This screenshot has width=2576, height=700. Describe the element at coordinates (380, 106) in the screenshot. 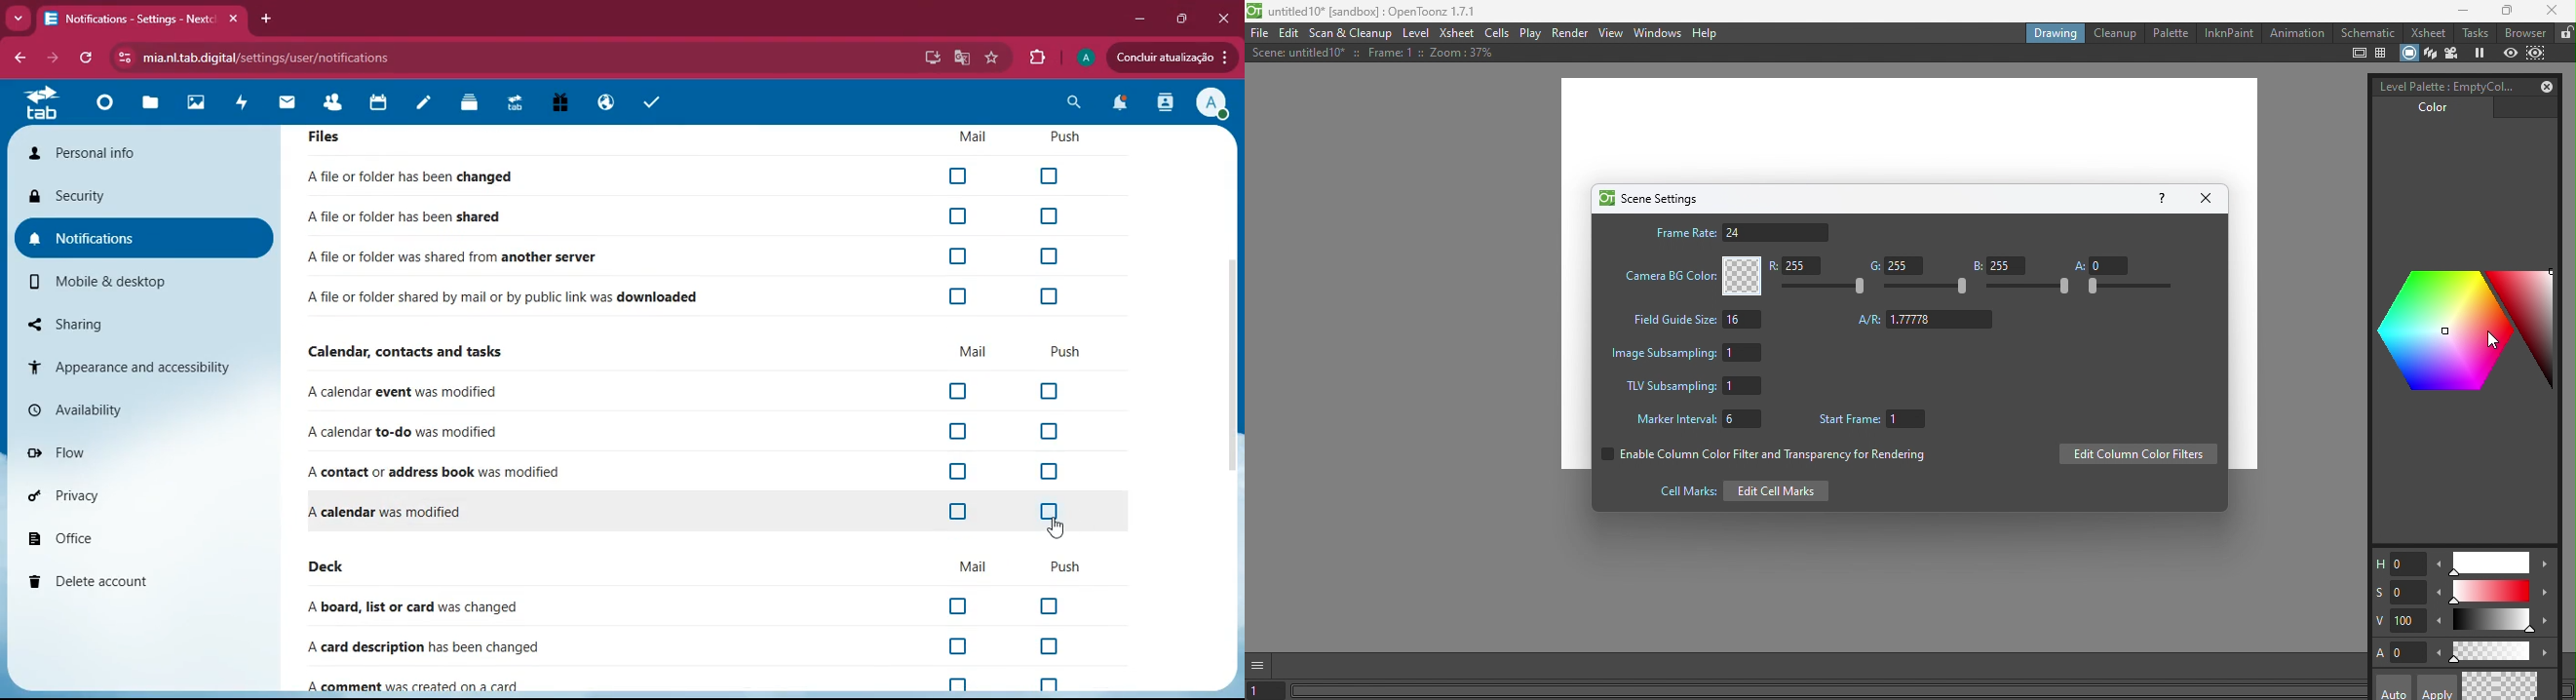

I see `calendar` at that location.